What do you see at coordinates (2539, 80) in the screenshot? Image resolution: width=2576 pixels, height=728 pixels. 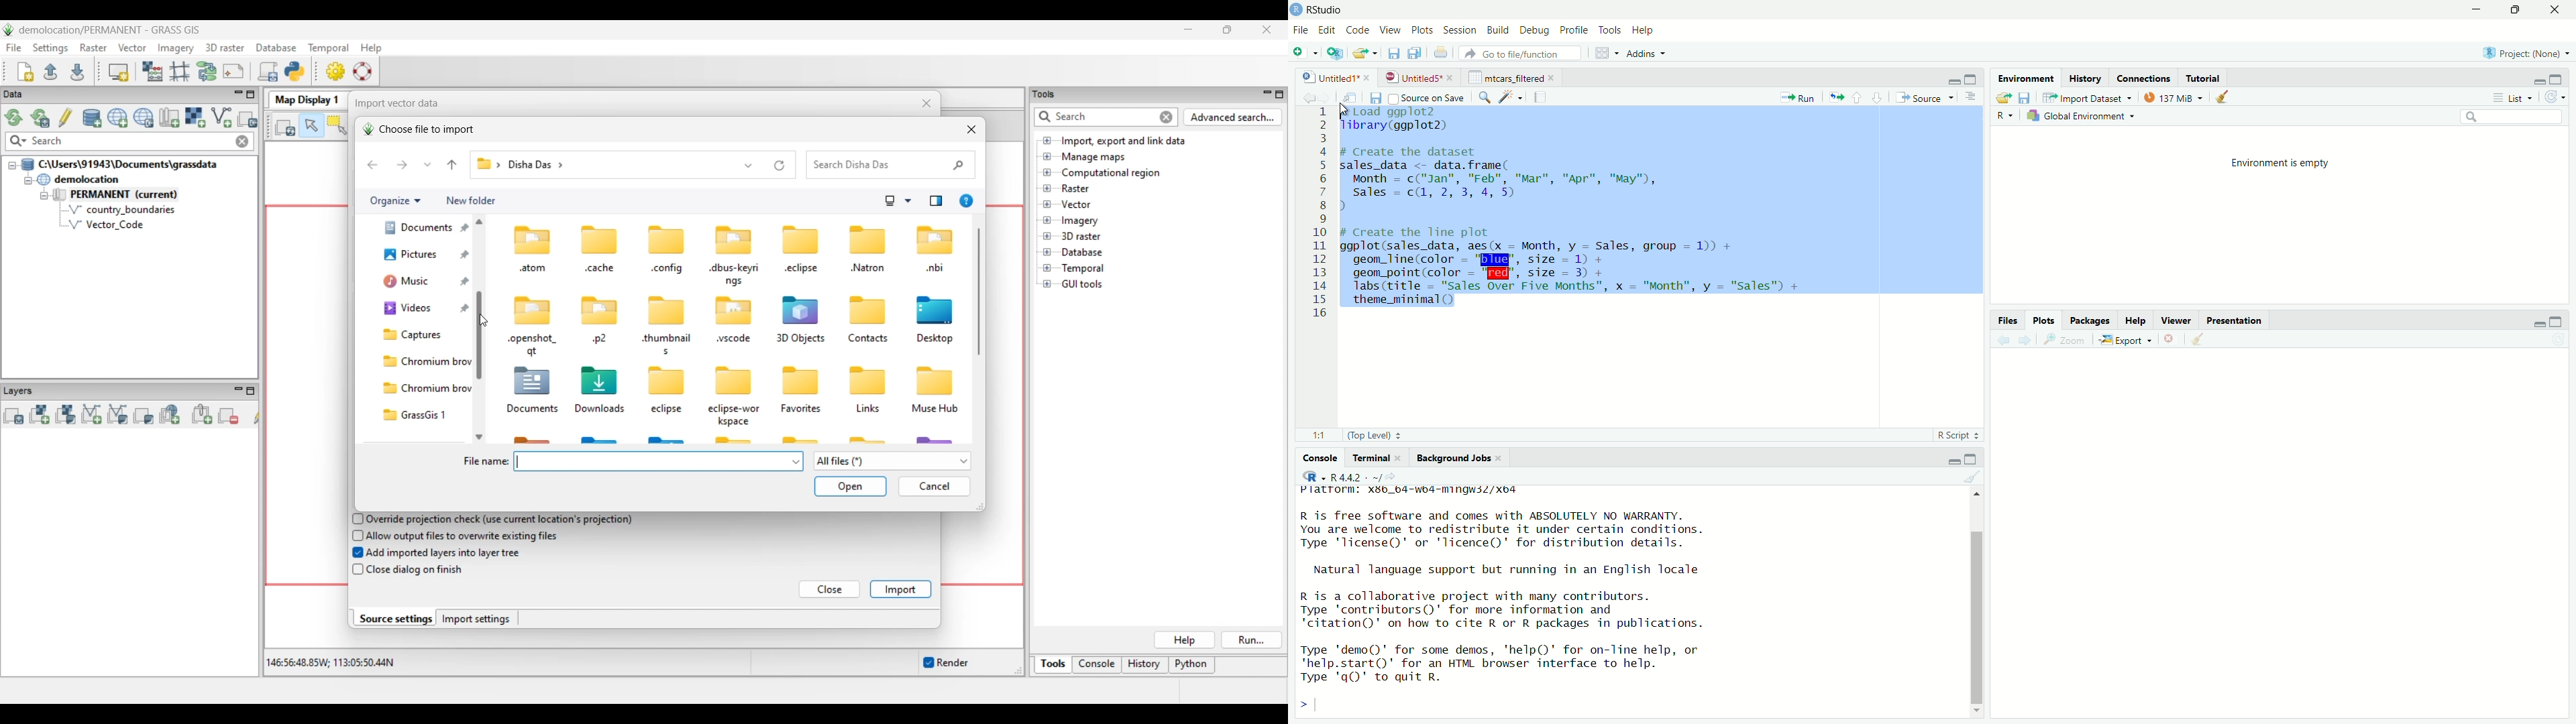 I see `minimize` at bounding box center [2539, 80].